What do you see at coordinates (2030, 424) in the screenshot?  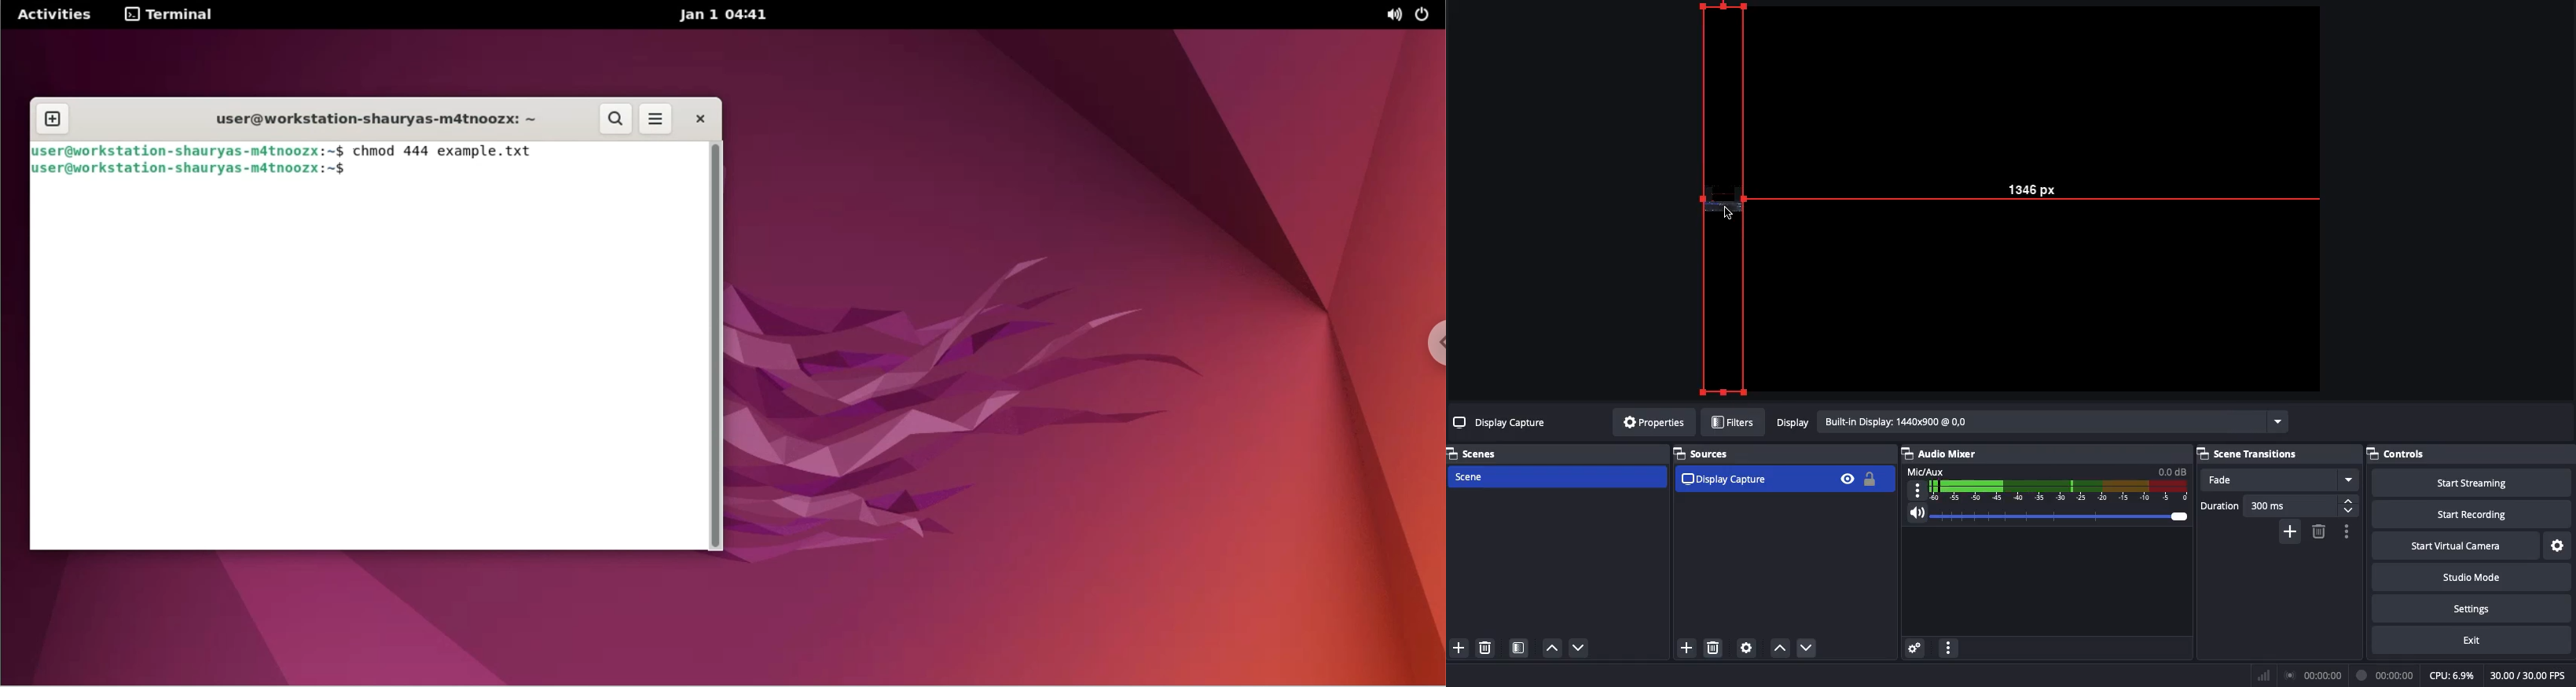 I see `Display` at bounding box center [2030, 424].